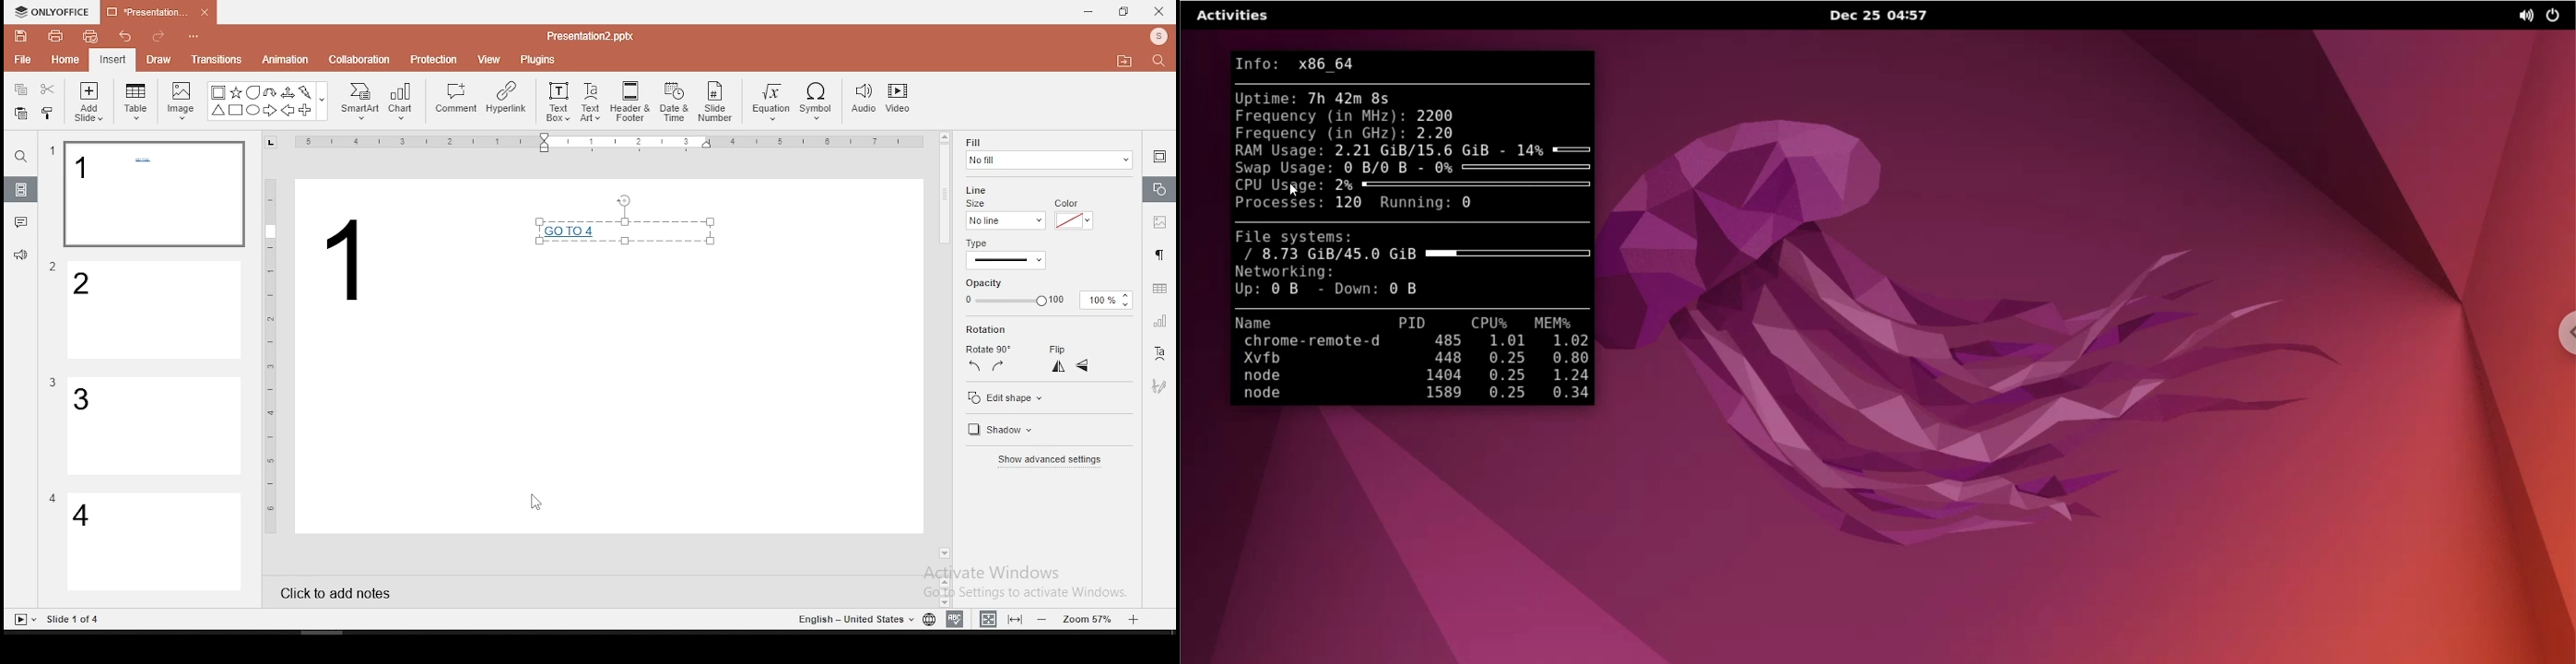  What do you see at coordinates (1045, 301) in the screenshot?
I see `opacity` at bounding box center [1045, 301].